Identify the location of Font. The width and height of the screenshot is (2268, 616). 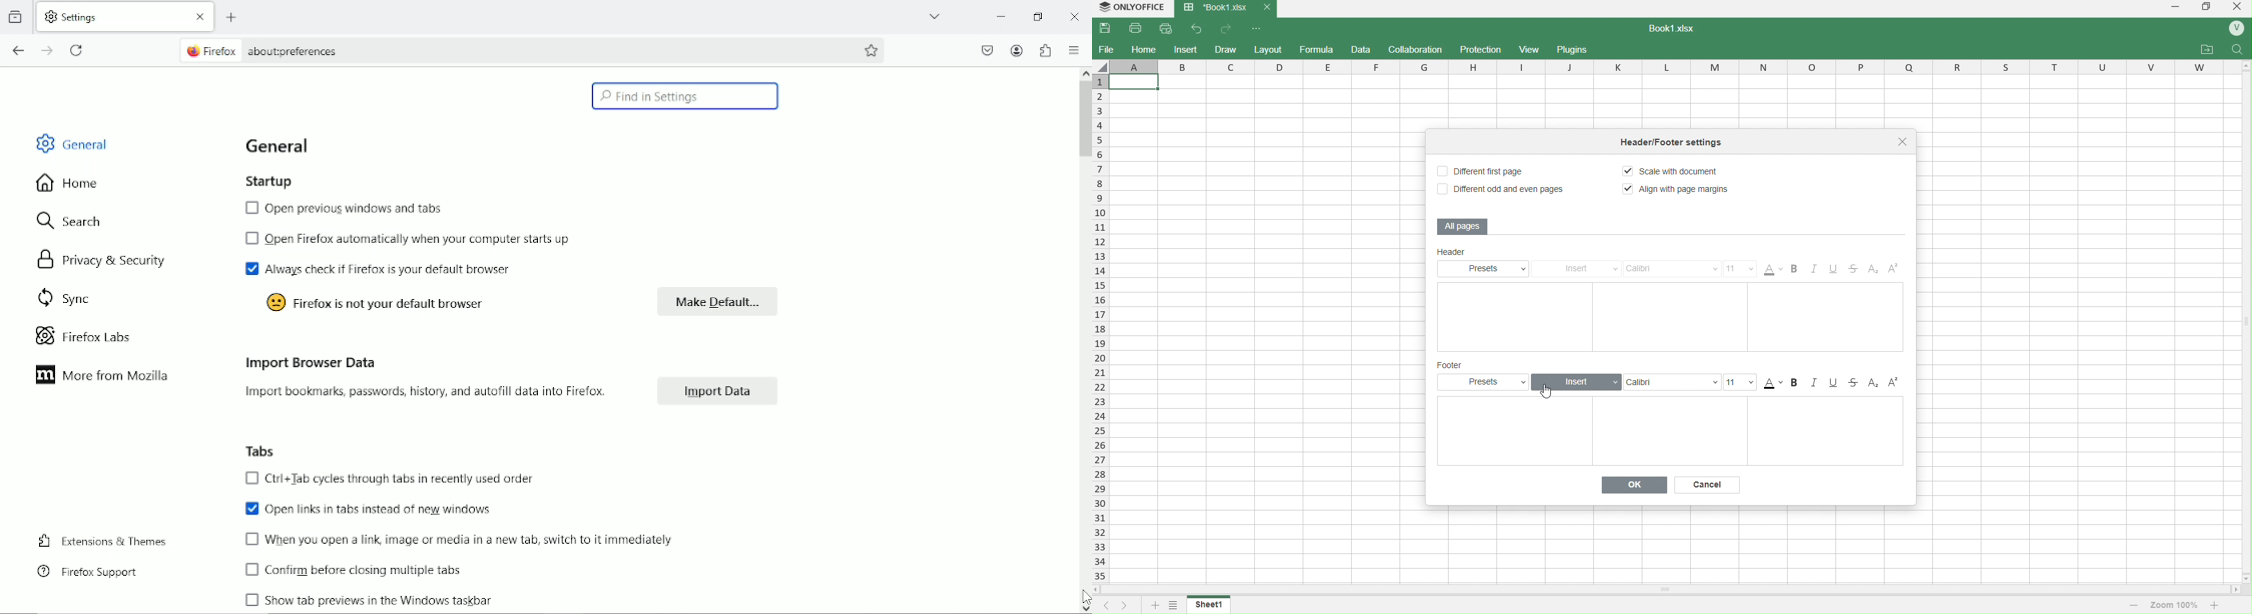
(1671, 381).